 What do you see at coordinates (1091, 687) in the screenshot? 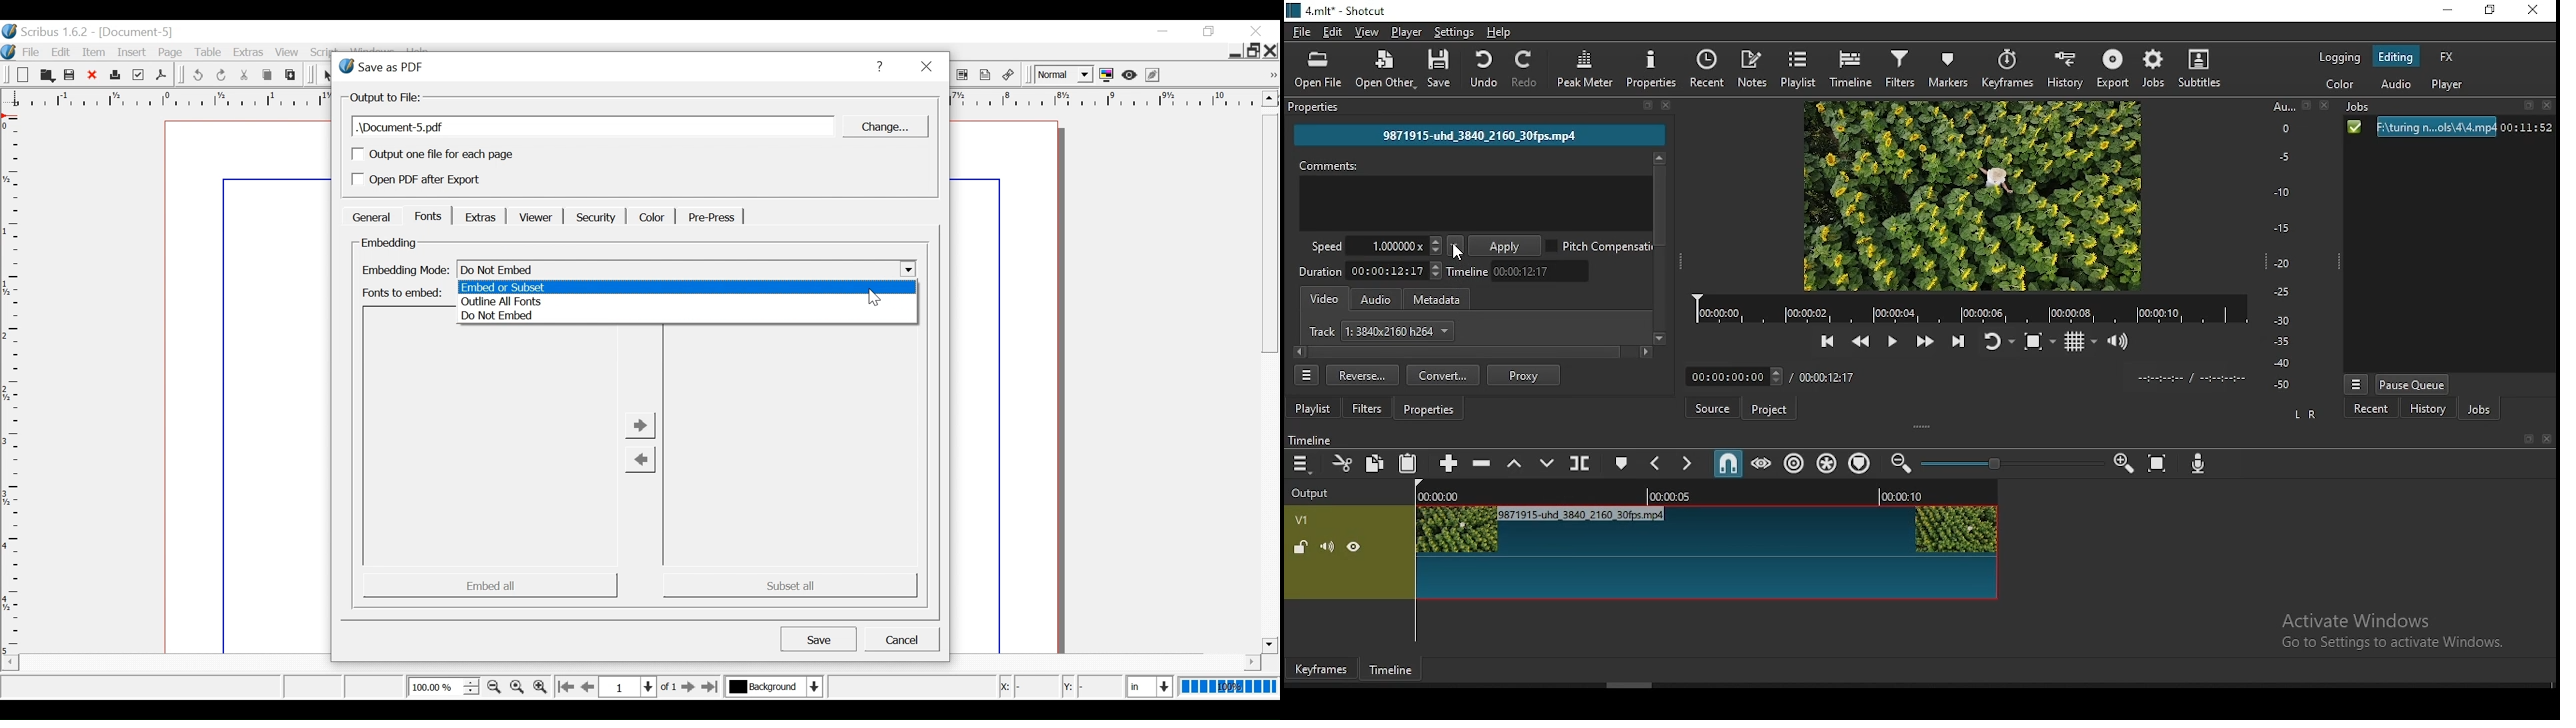
I see `Y Coordintae` at bounding box center [1091, 687].